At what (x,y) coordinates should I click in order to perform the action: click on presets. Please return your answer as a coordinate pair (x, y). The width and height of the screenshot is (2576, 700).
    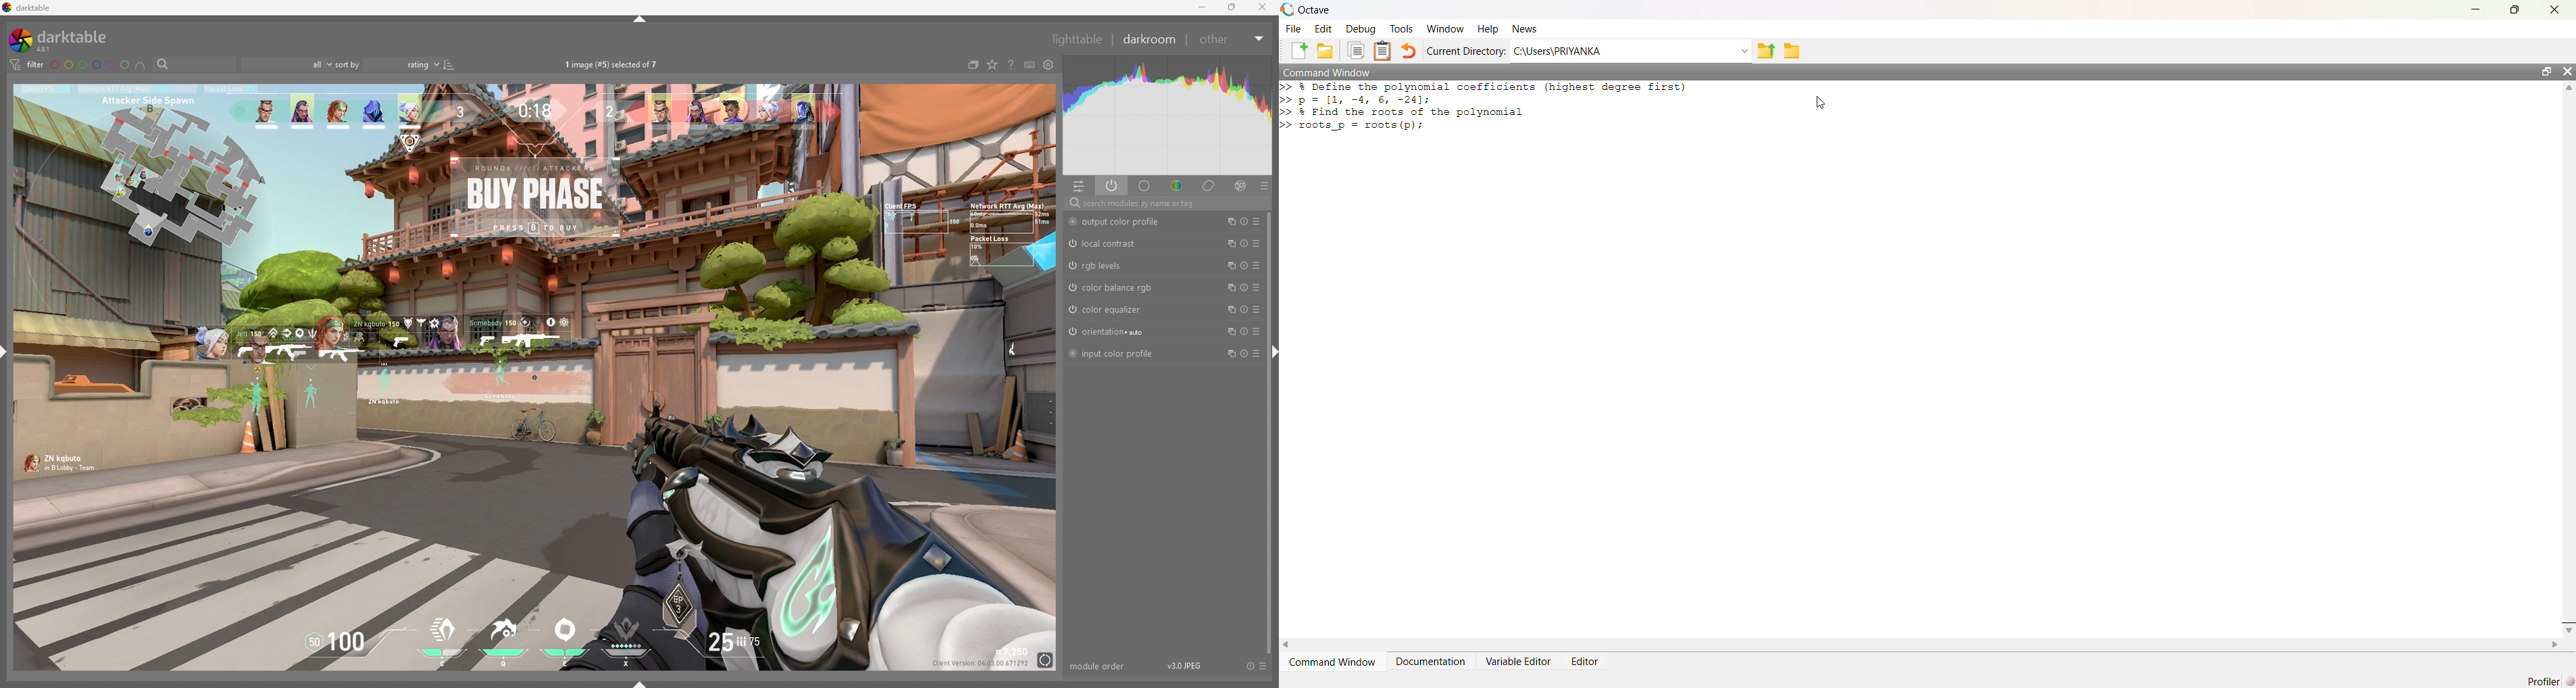
    Looking at the image, I should click on (1258, 309).